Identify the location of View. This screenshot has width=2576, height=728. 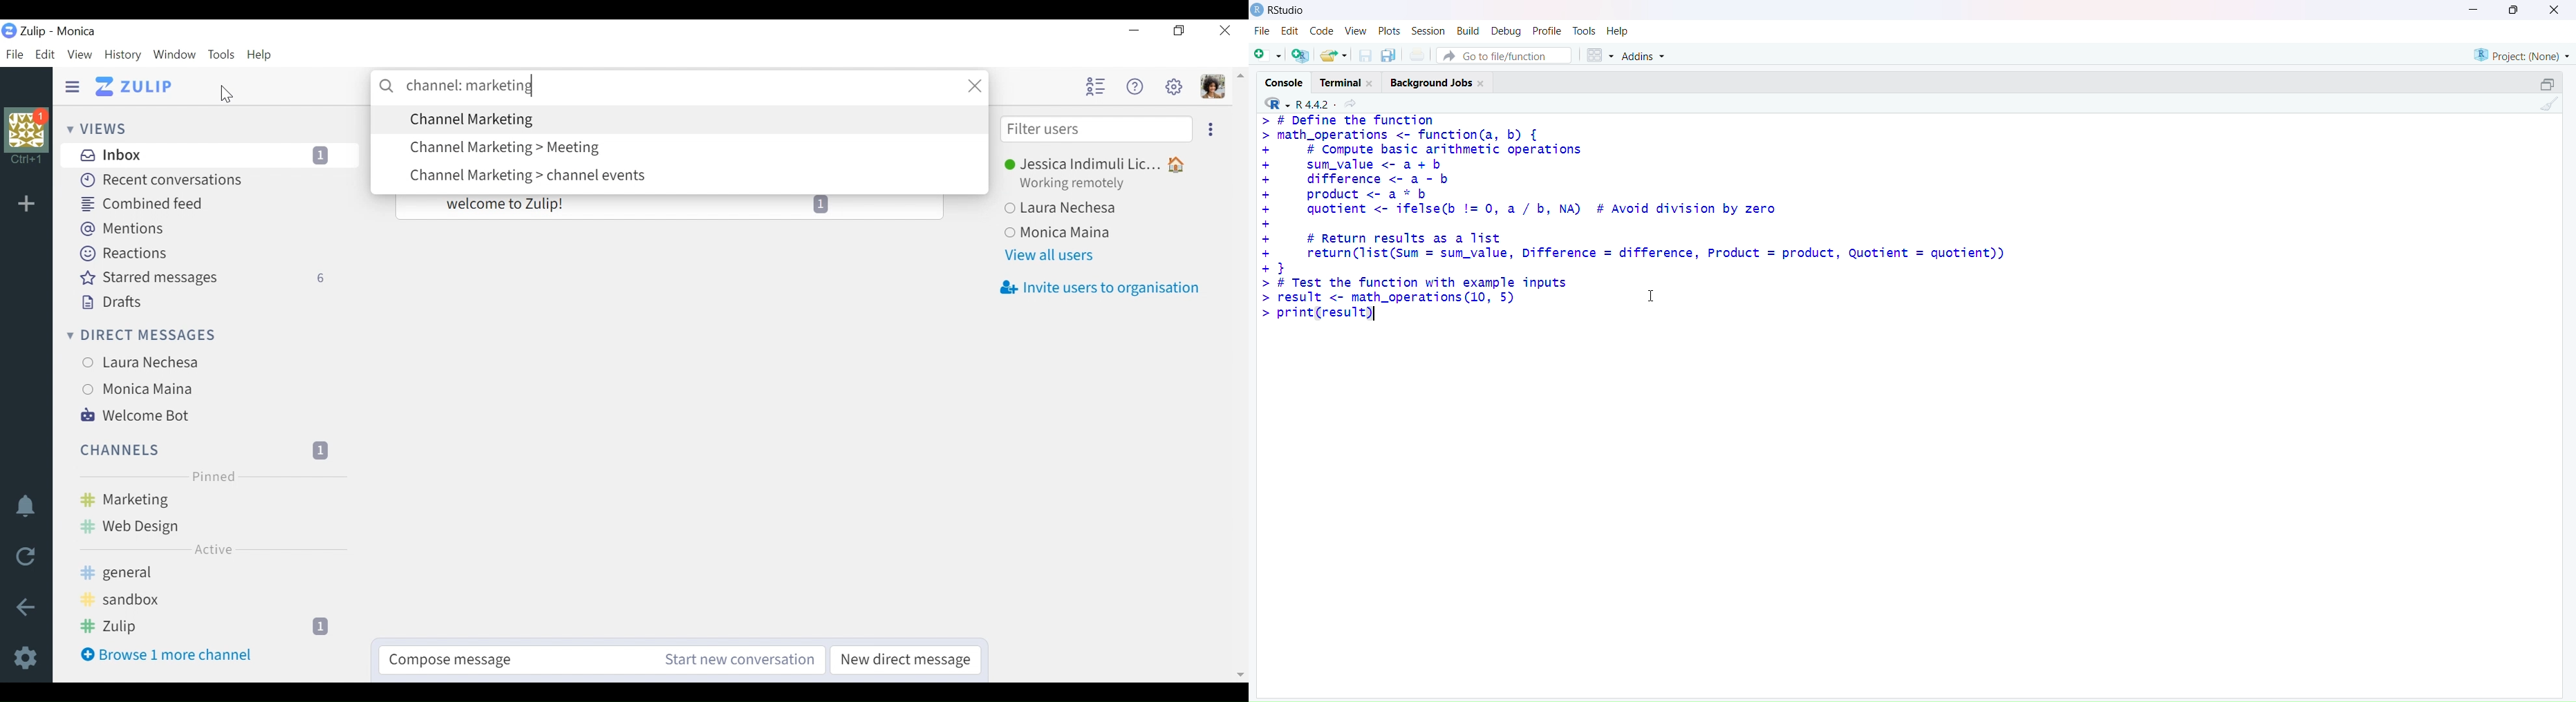
(1356, 31).